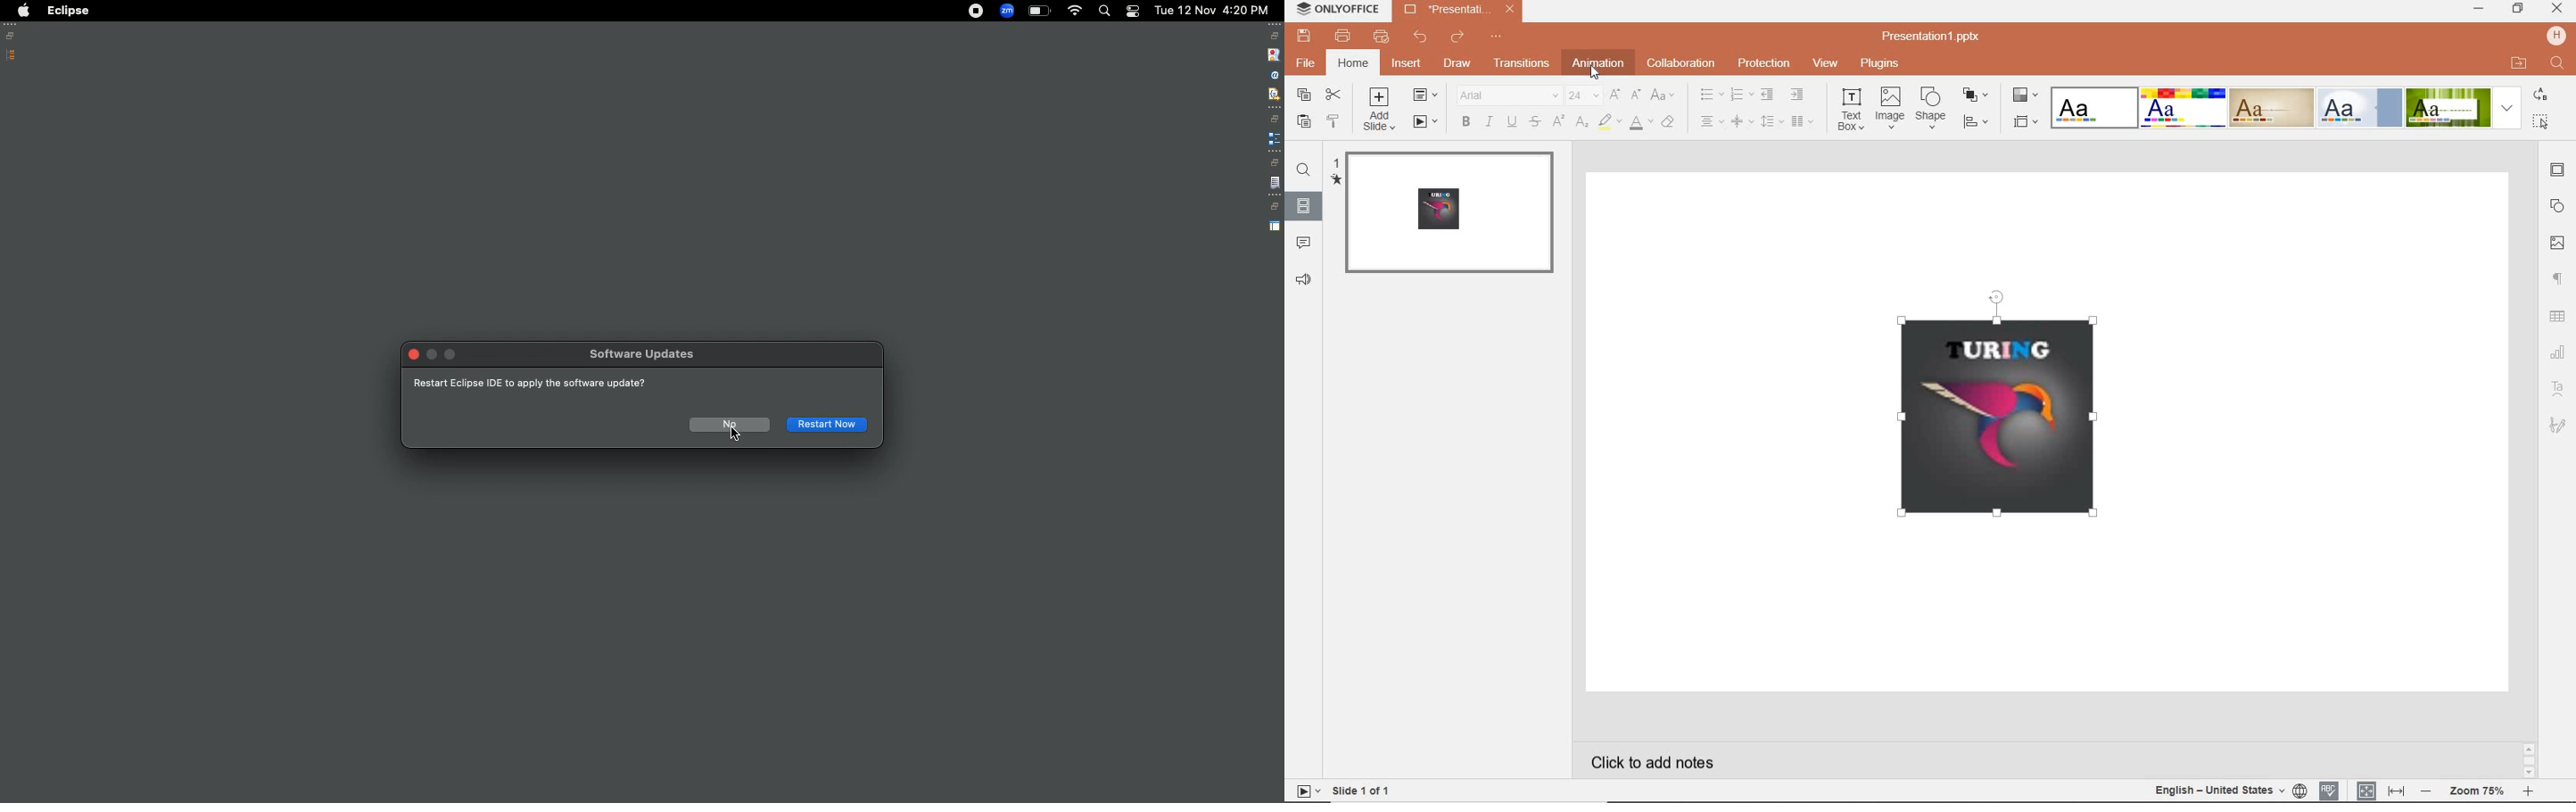  What do you see at coordinates (2329, 791) in the screenshot?
I see `spell checking` at bounding box center [2329, 791].